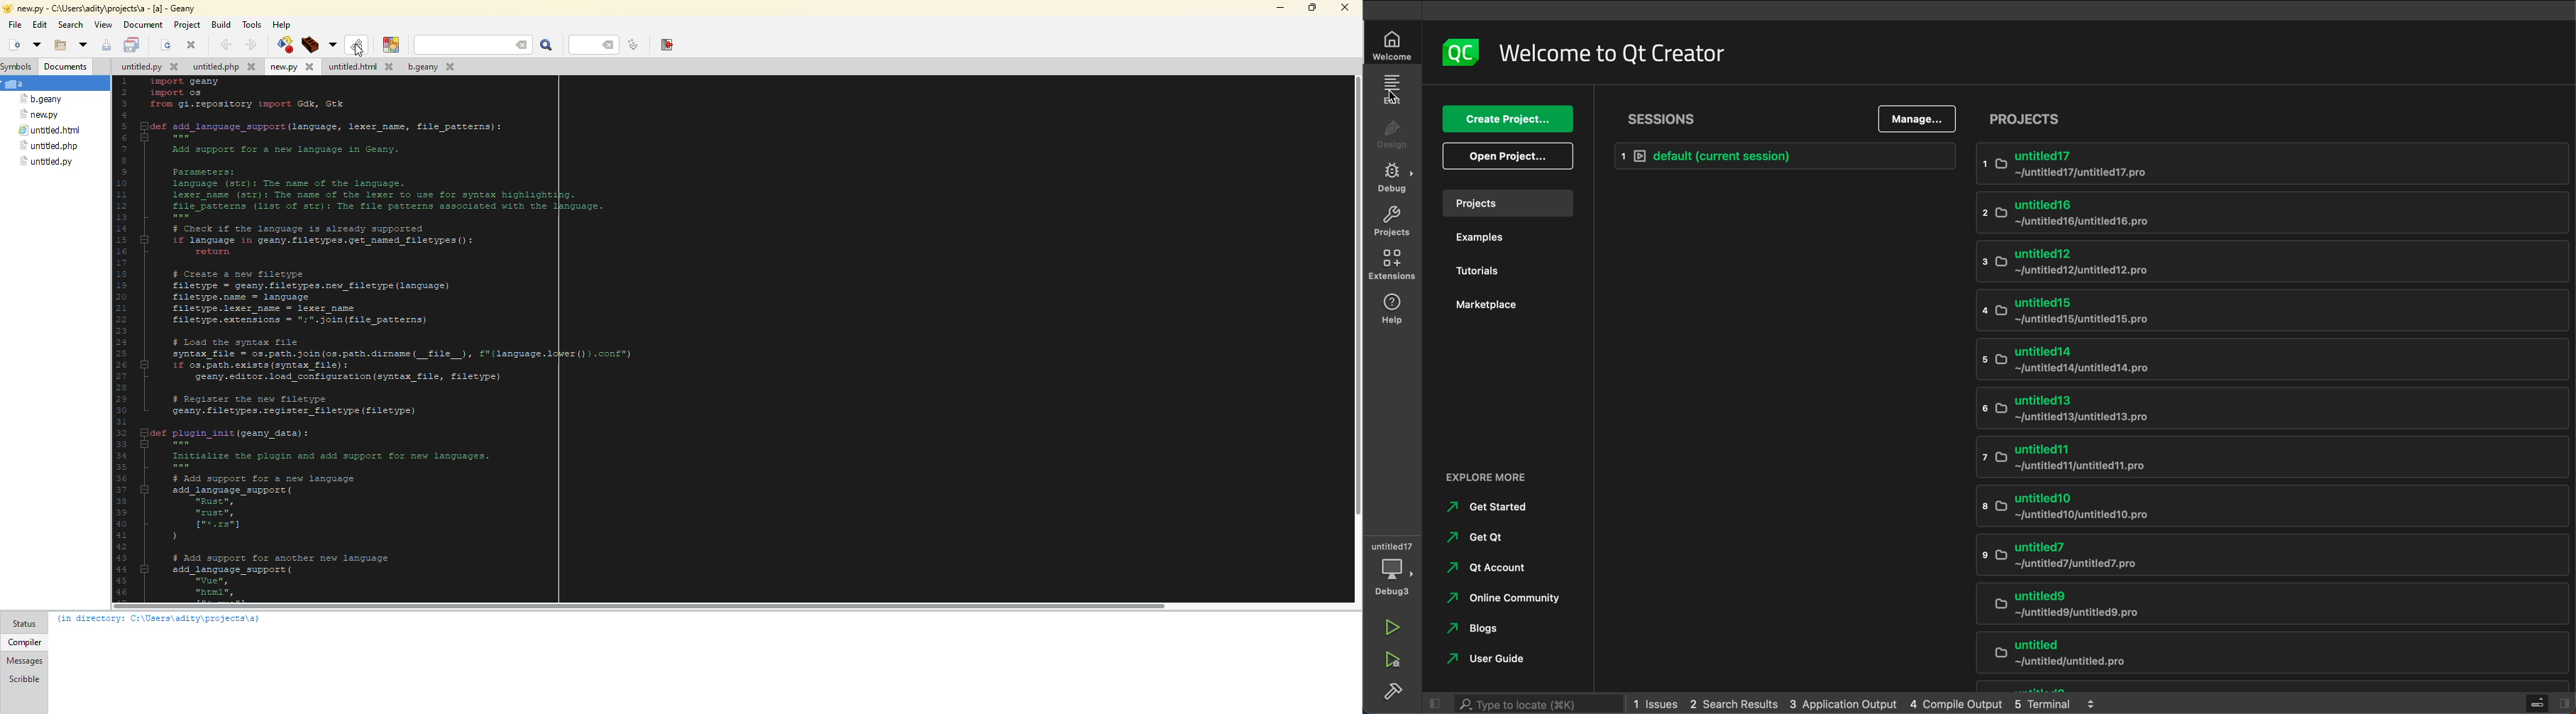 The image size is (2576, 728). Describe the element at coordinates (104, 46) in the screenshot. I see `save` at that location.